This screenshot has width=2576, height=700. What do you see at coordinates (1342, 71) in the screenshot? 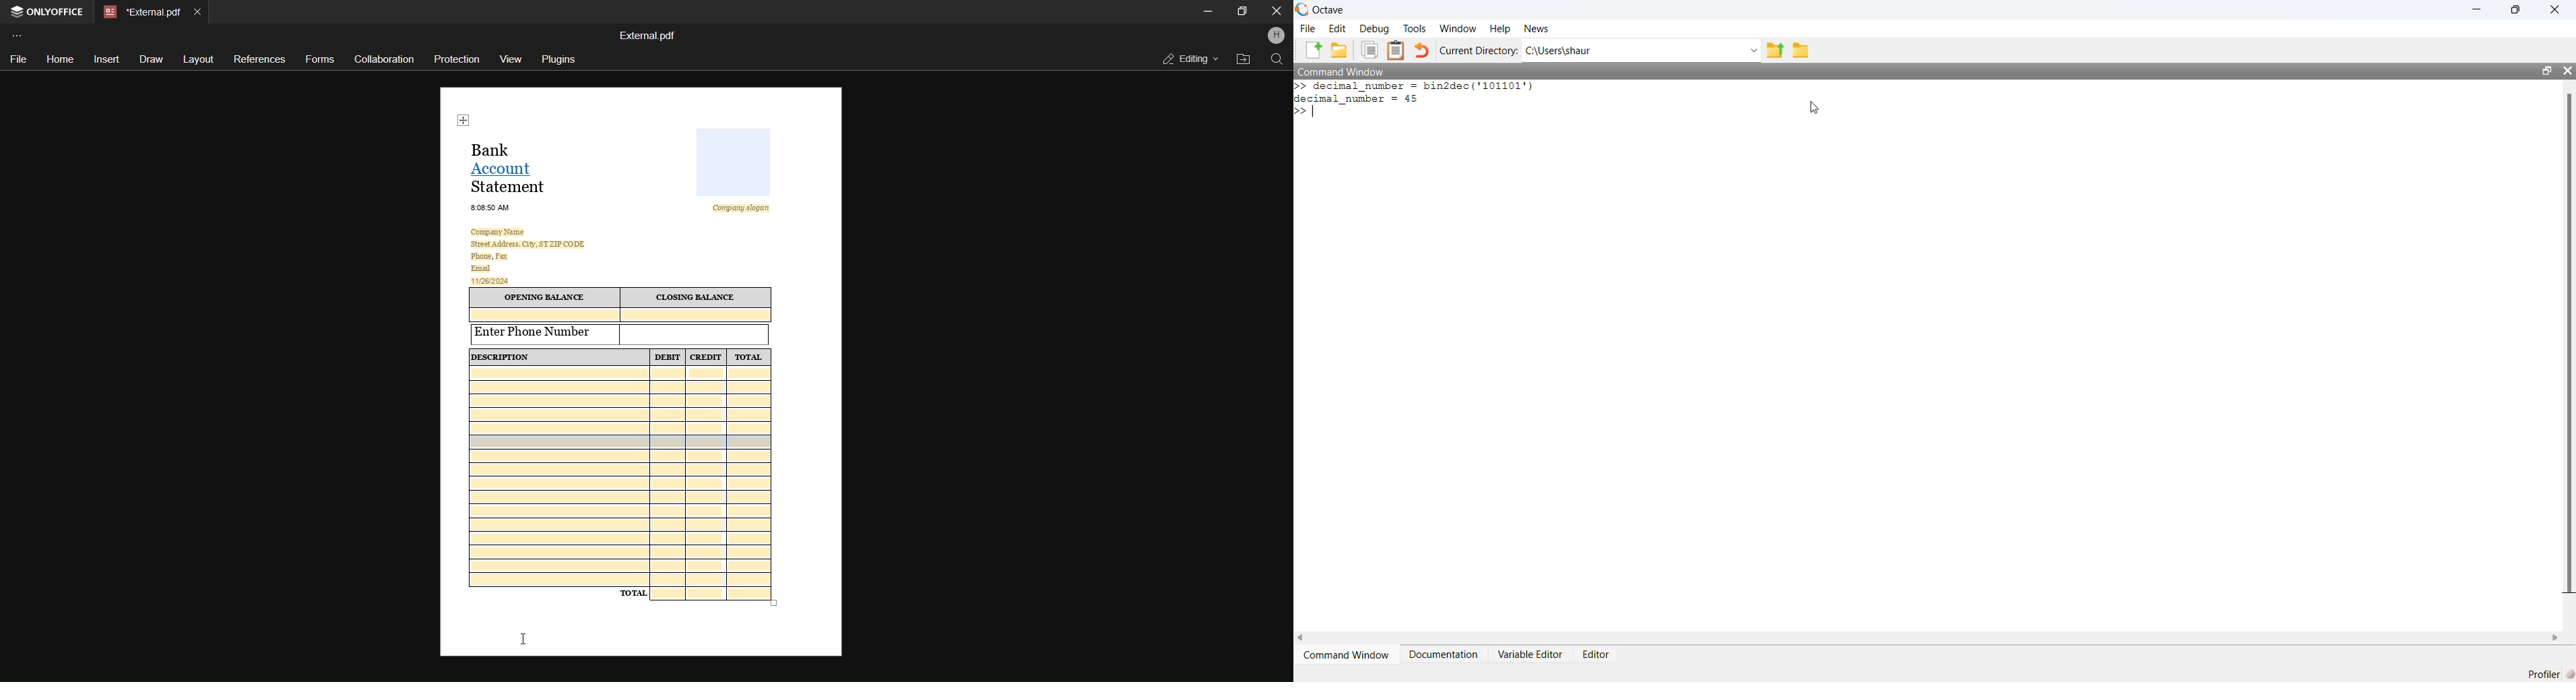
I see `Command Window` at bounding box center [1342, 71].